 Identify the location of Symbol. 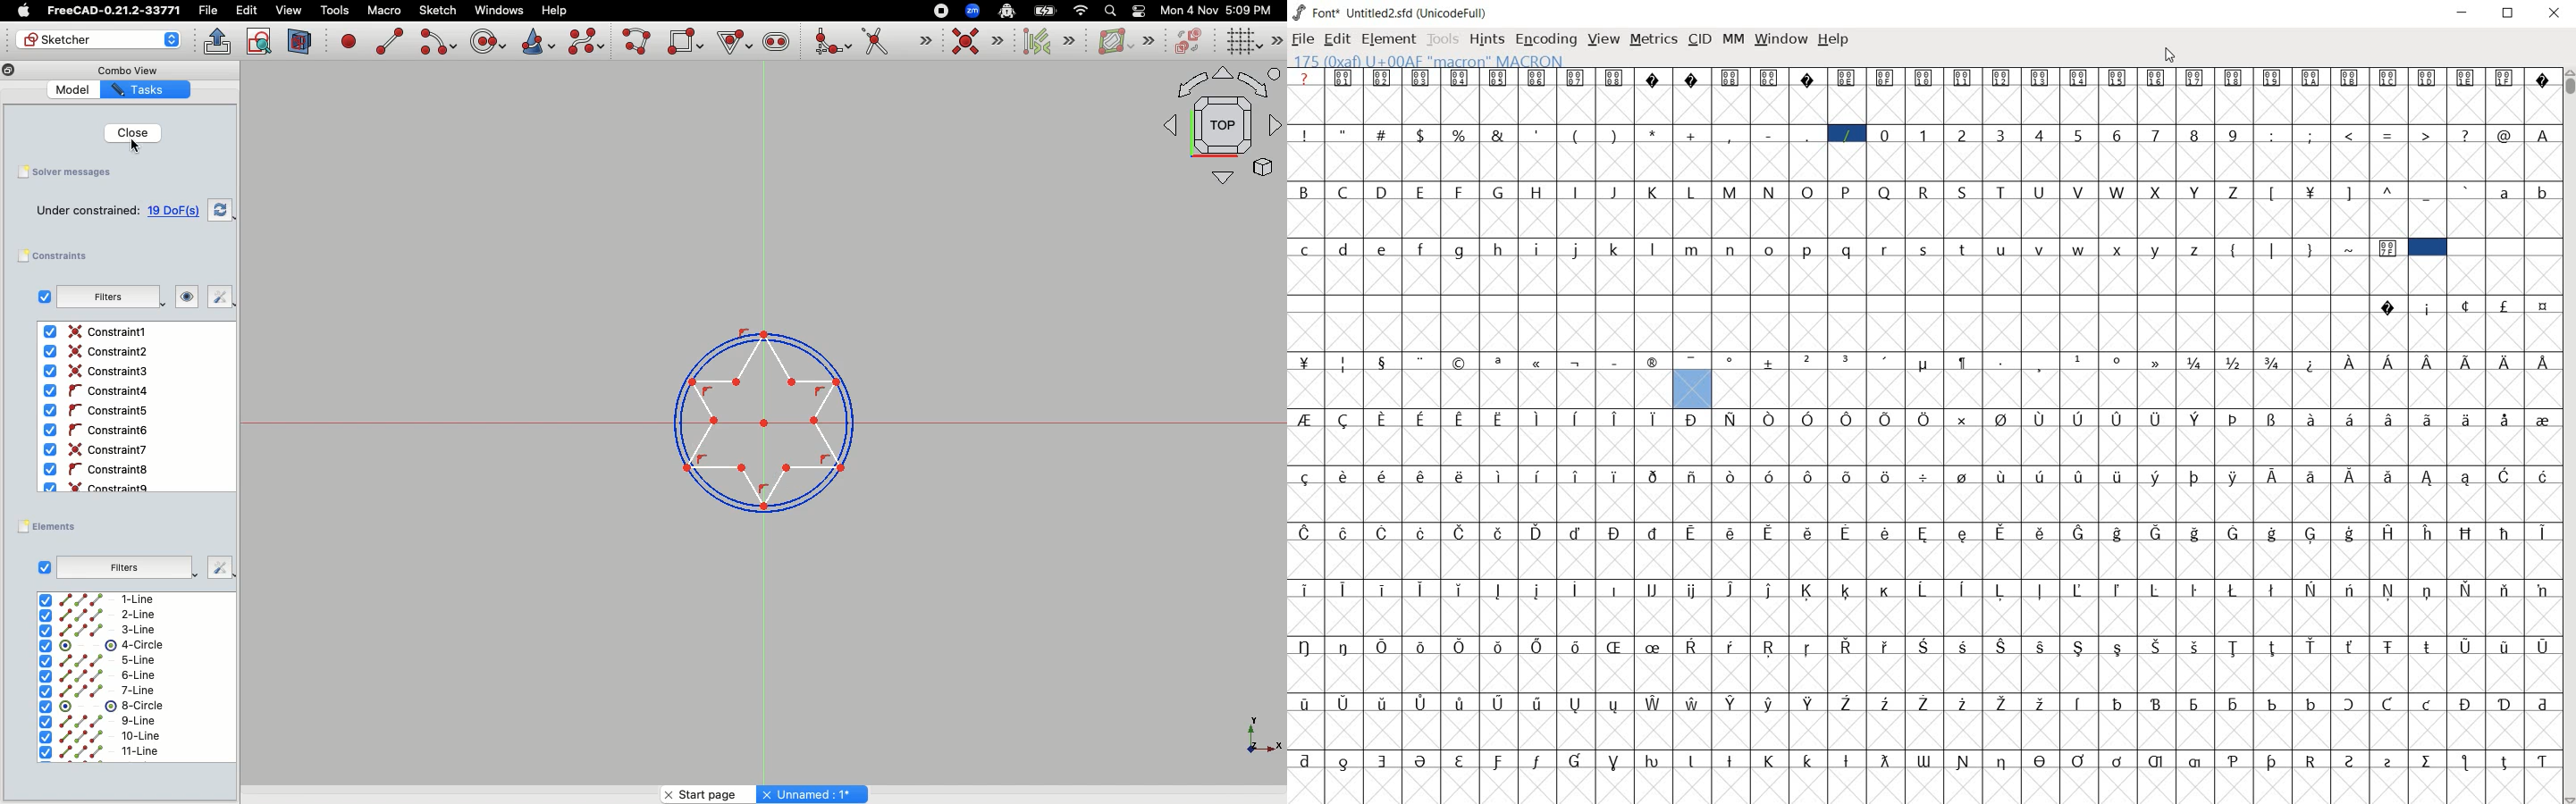
(1384, 419).